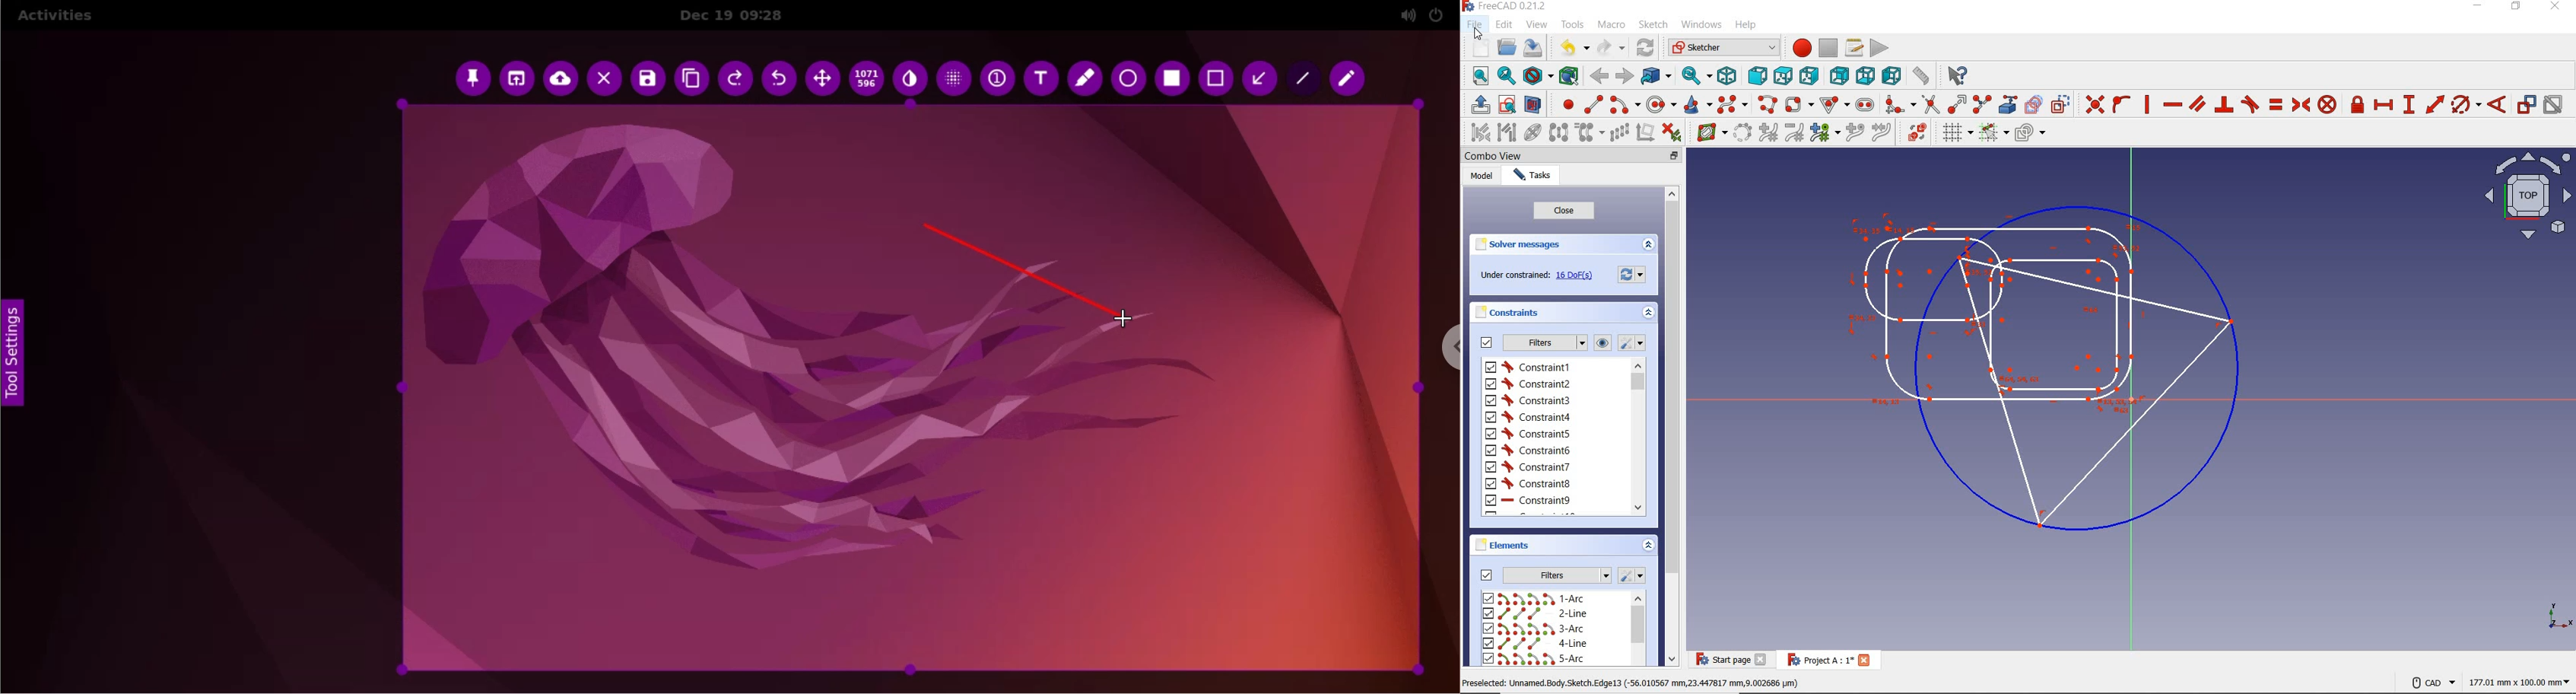 The height and width of the screenshot is (700, 2576). Describe the element at coordinates (1648, 134) in the screenshot. I see `remove axes allignment` at that location.